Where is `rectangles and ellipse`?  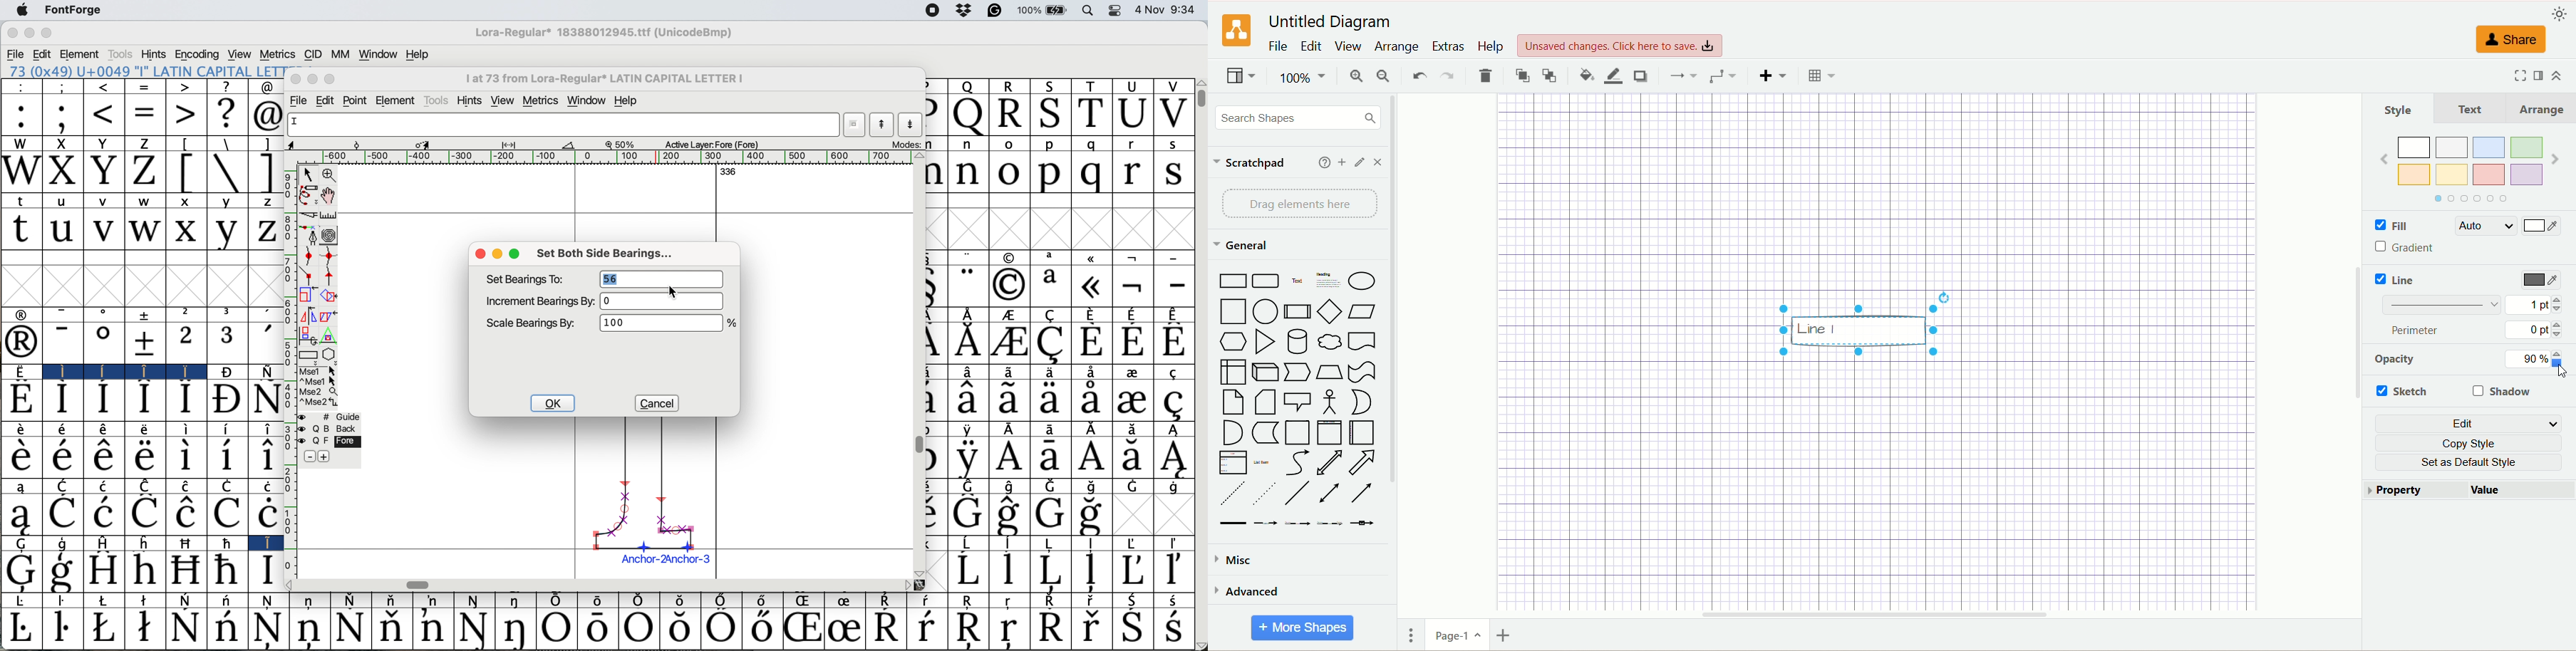 rectangles and ellipse is located at coordinates (309, 353).